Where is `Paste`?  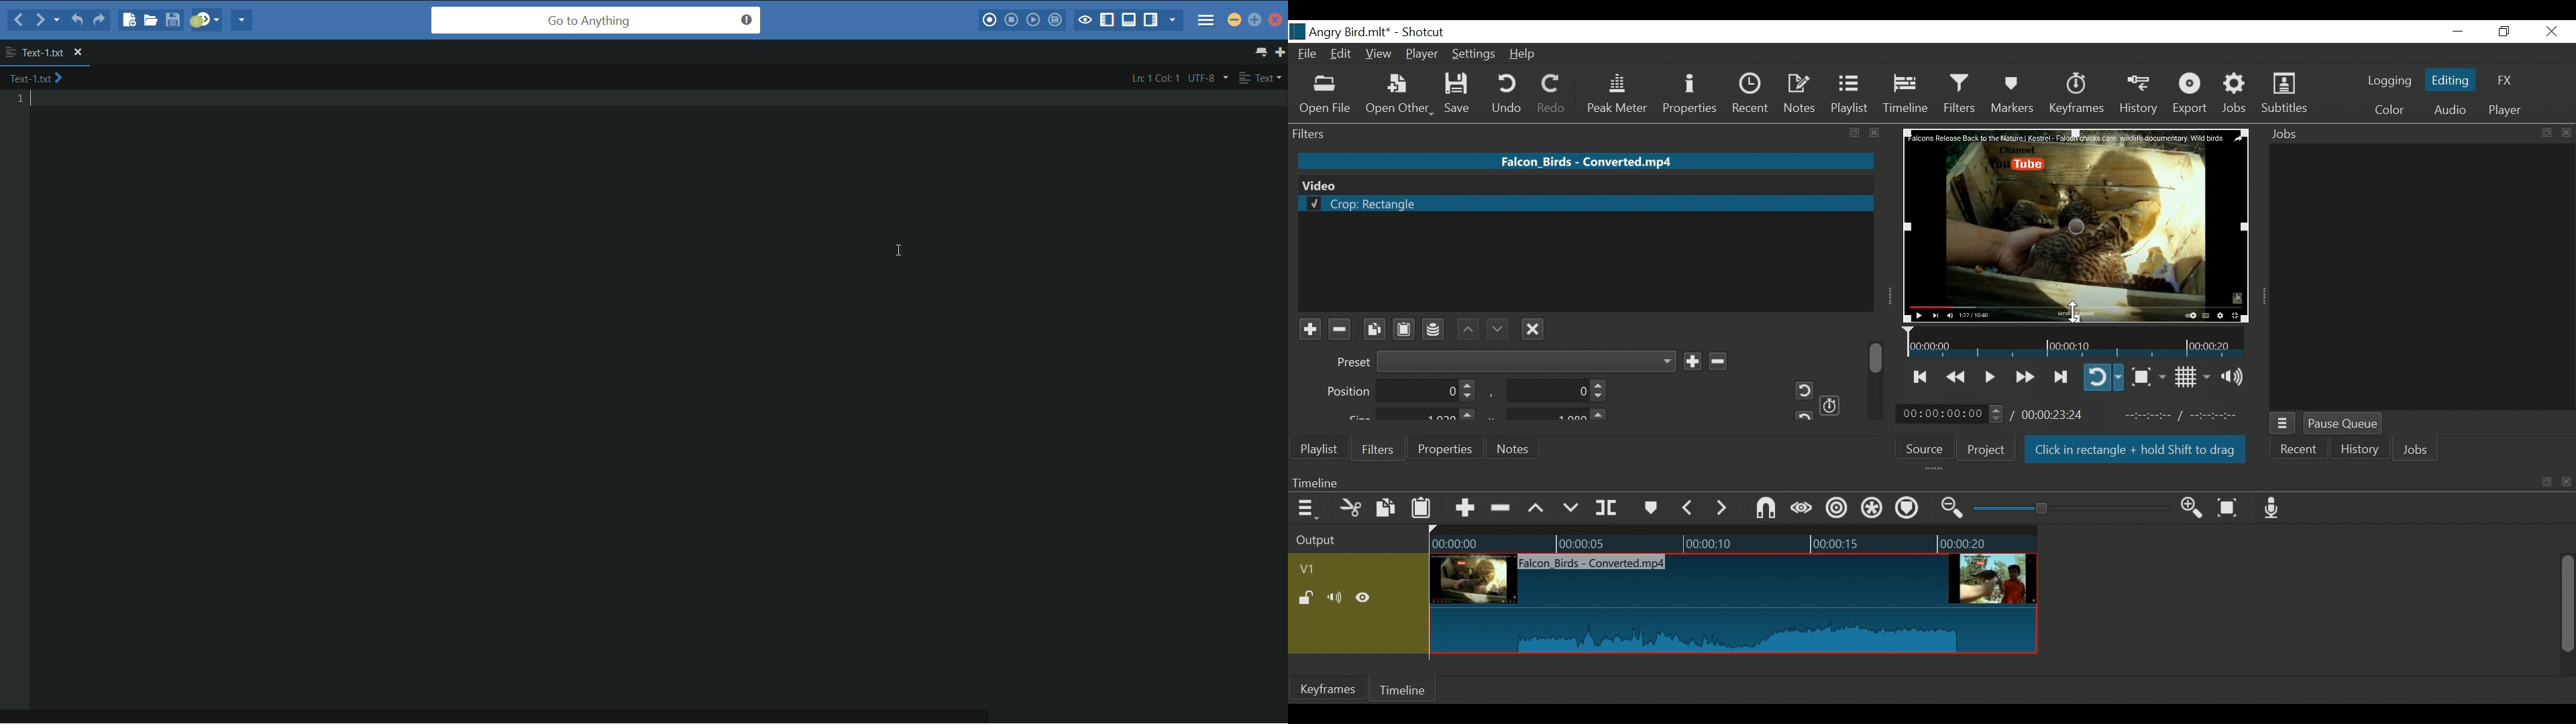
Paste is located at coordinates (1423, 511).